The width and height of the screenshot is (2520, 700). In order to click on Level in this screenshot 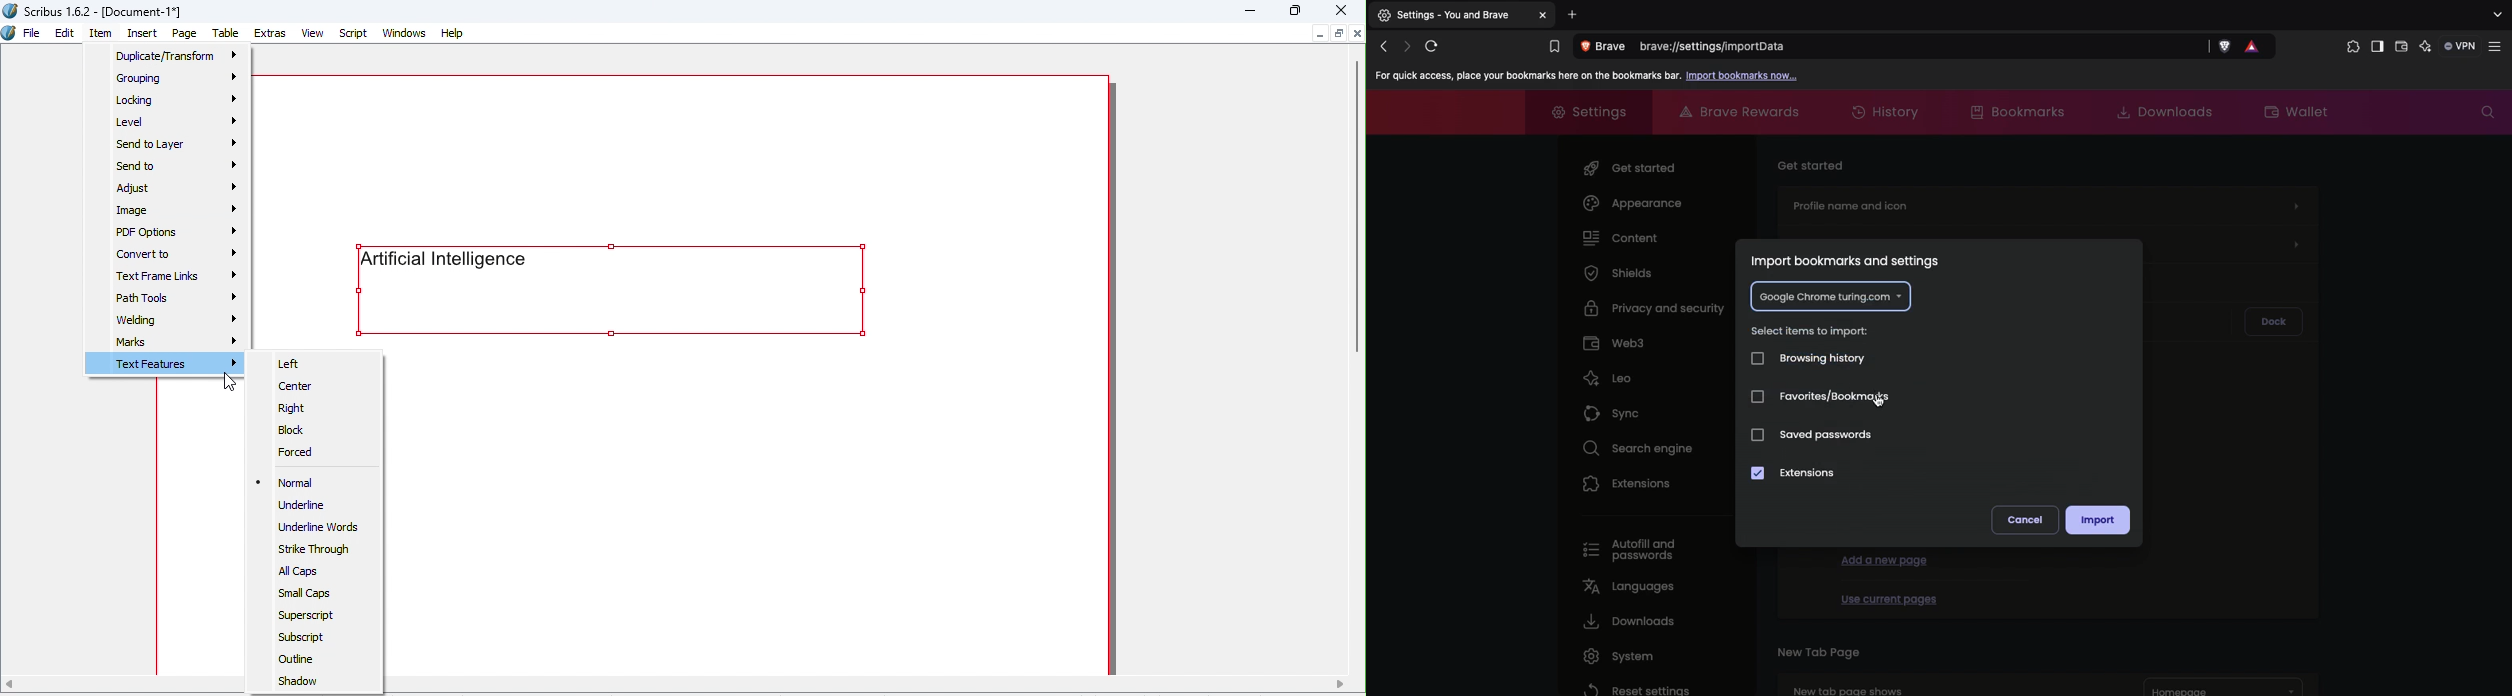, I will do `click(182, 121)`.